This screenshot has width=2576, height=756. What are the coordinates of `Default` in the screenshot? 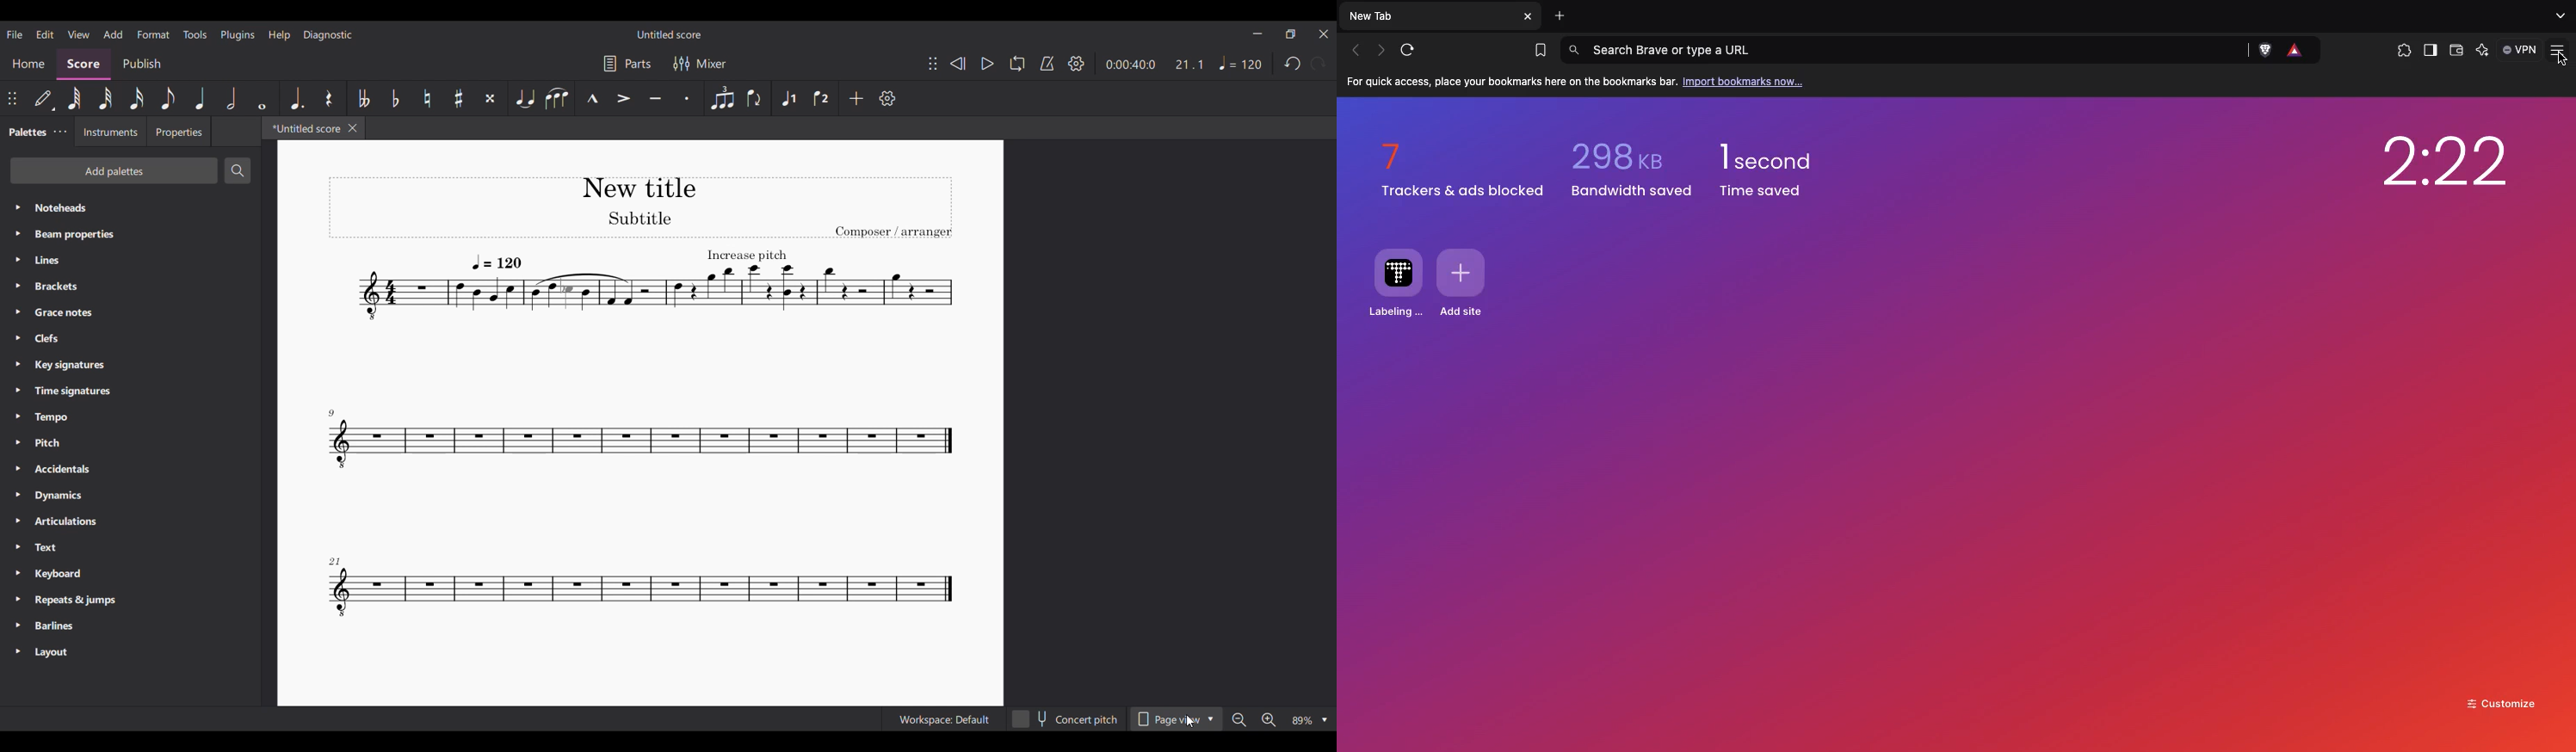 It's located at (44, 97).